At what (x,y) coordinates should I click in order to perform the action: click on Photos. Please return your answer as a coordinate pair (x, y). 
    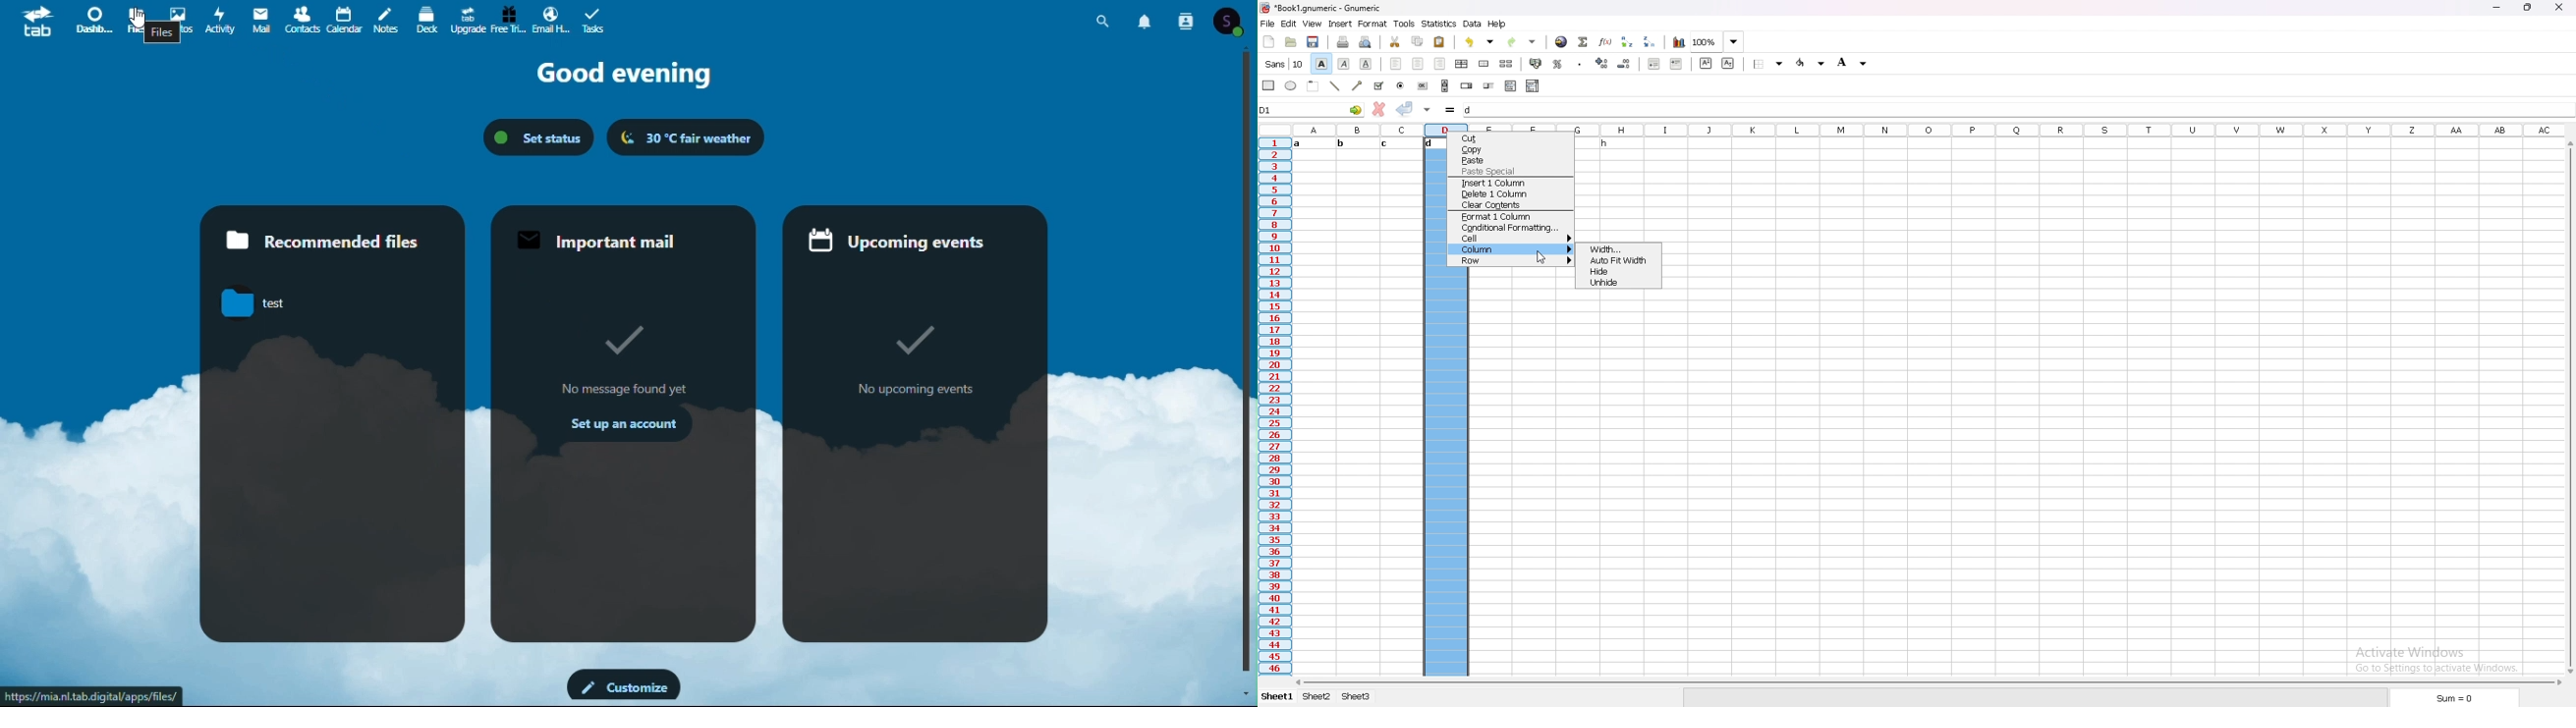
    Looking at the image, I should click on (180, 20).